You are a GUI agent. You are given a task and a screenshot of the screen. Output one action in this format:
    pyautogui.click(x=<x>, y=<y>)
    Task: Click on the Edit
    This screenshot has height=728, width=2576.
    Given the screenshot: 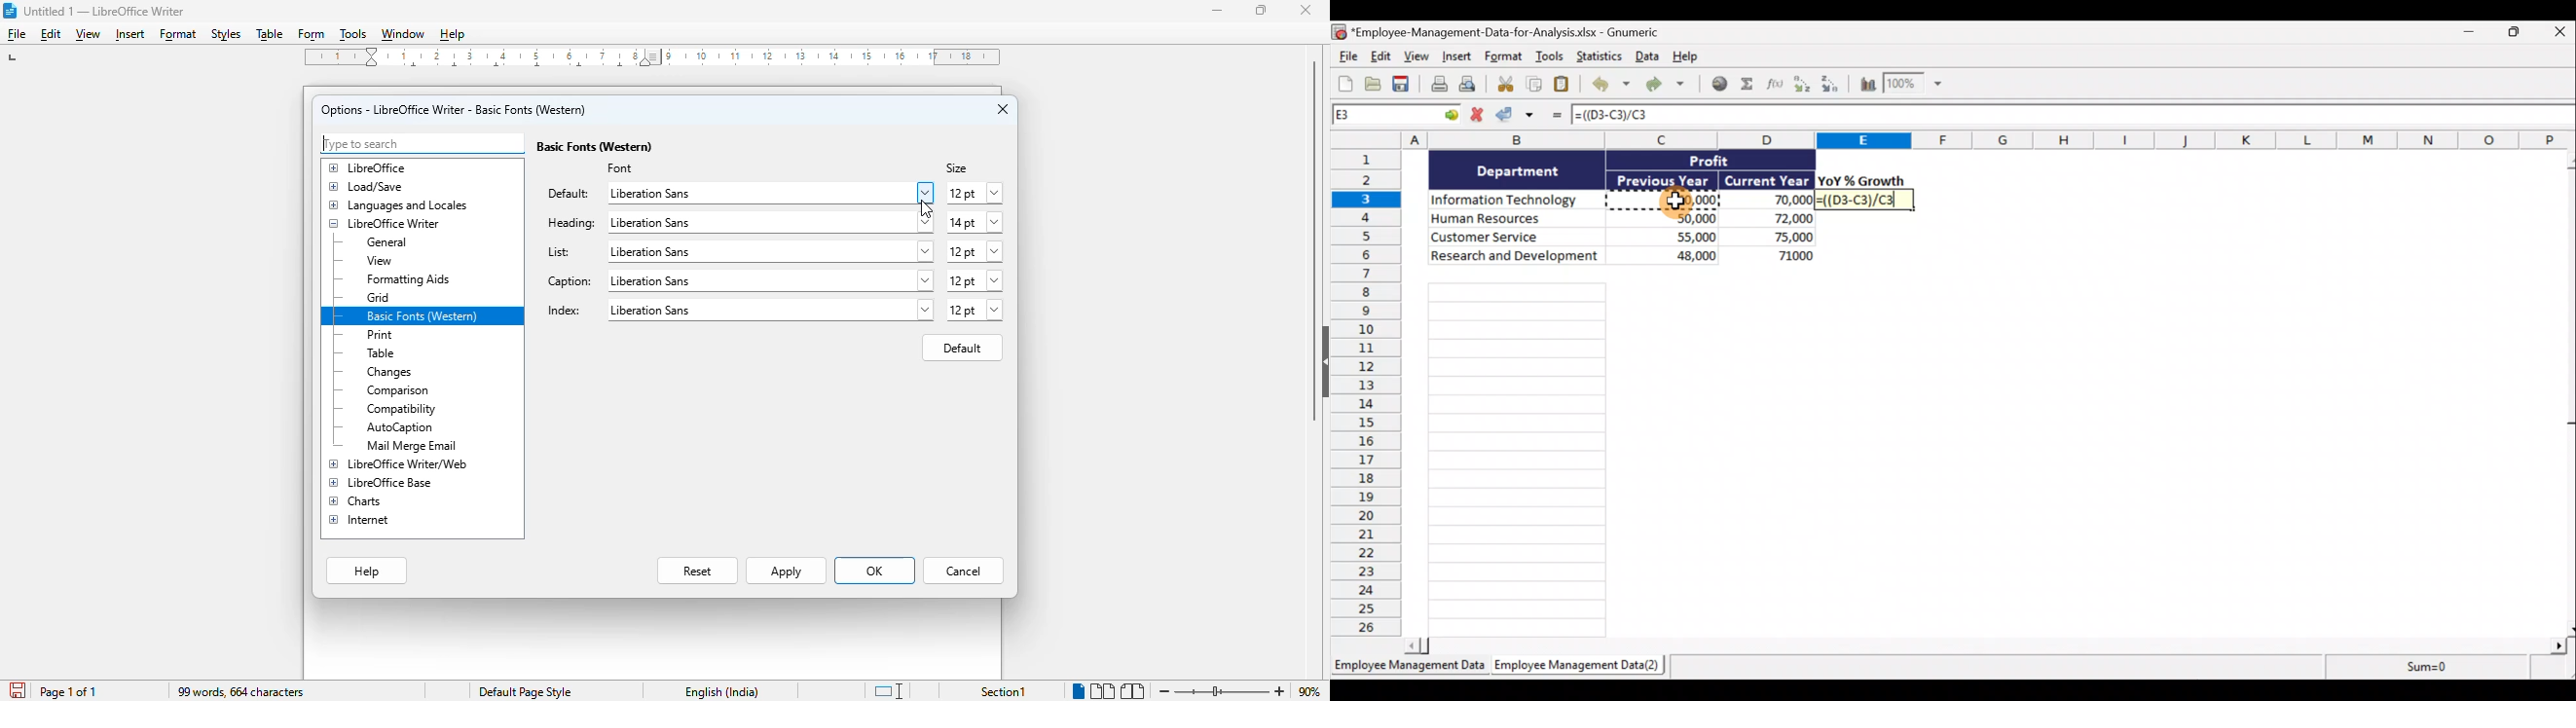 What is the action you would take?
    pyautogui.click(x=1380, y=56)
    